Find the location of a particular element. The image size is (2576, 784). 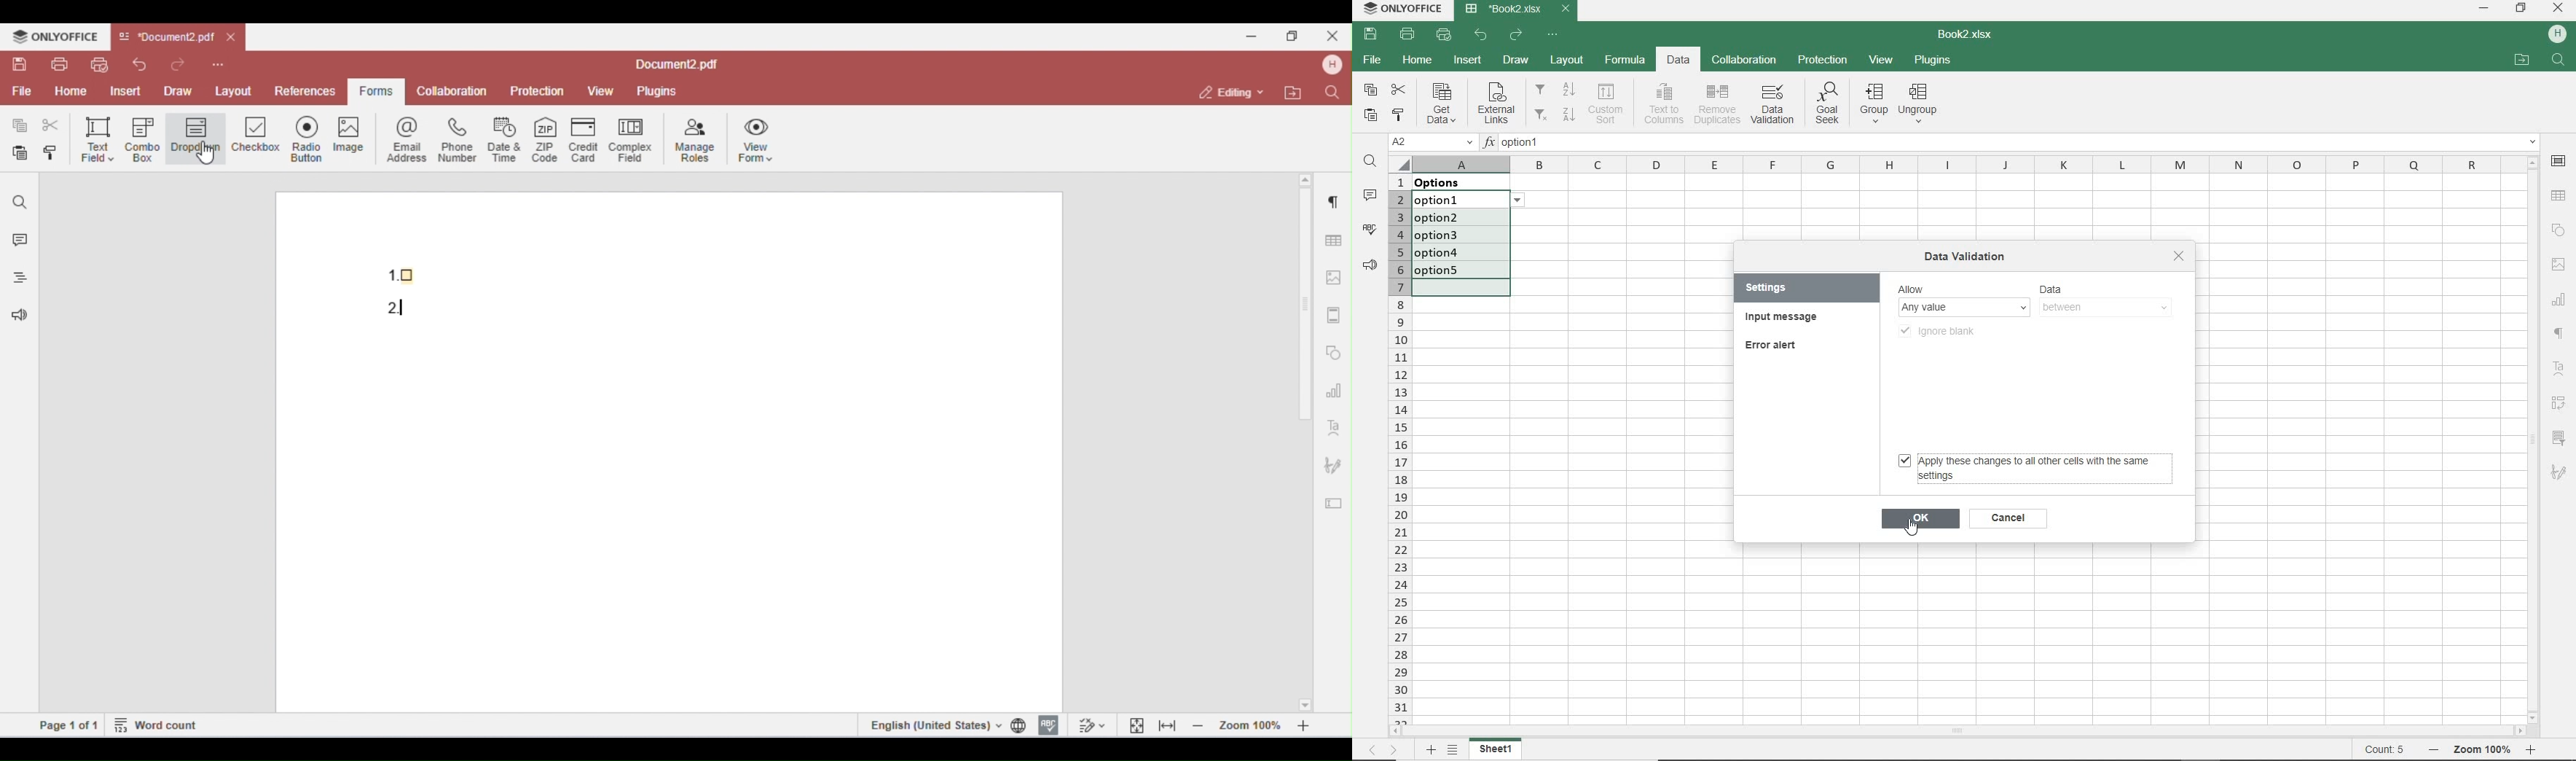

search is located at coordinates (2559, 61).